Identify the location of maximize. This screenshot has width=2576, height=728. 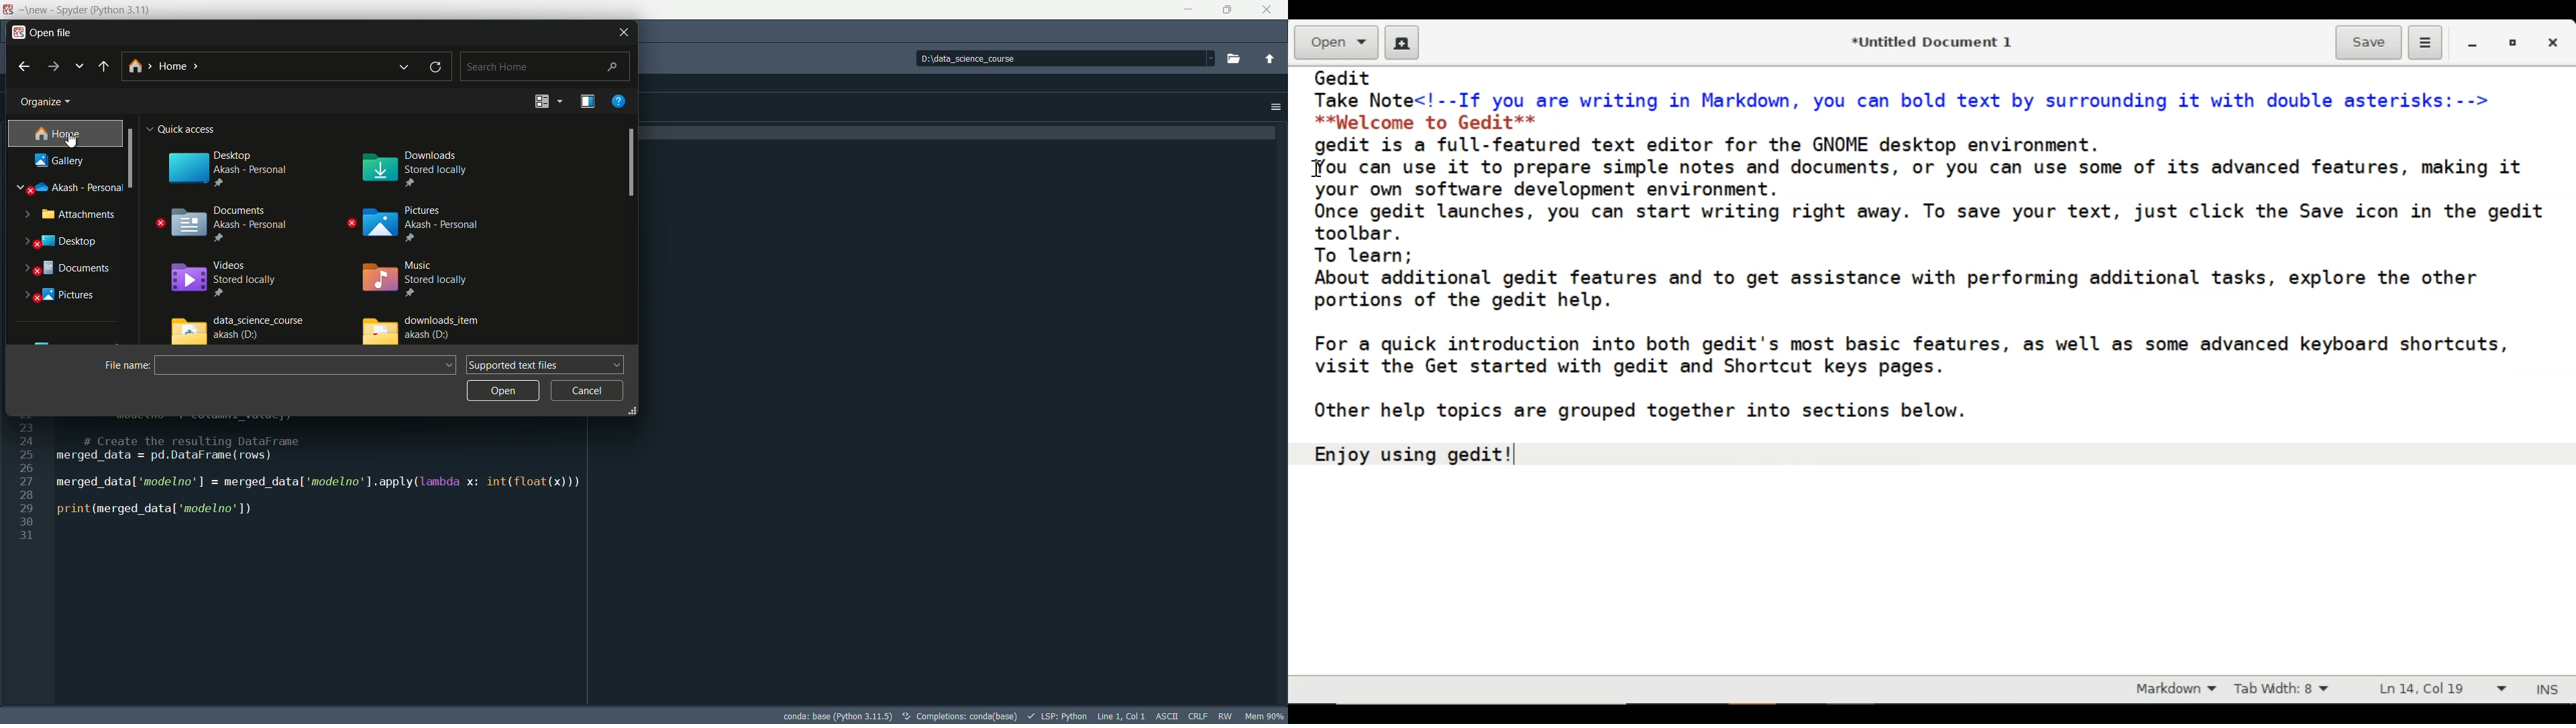
(1224, 11).